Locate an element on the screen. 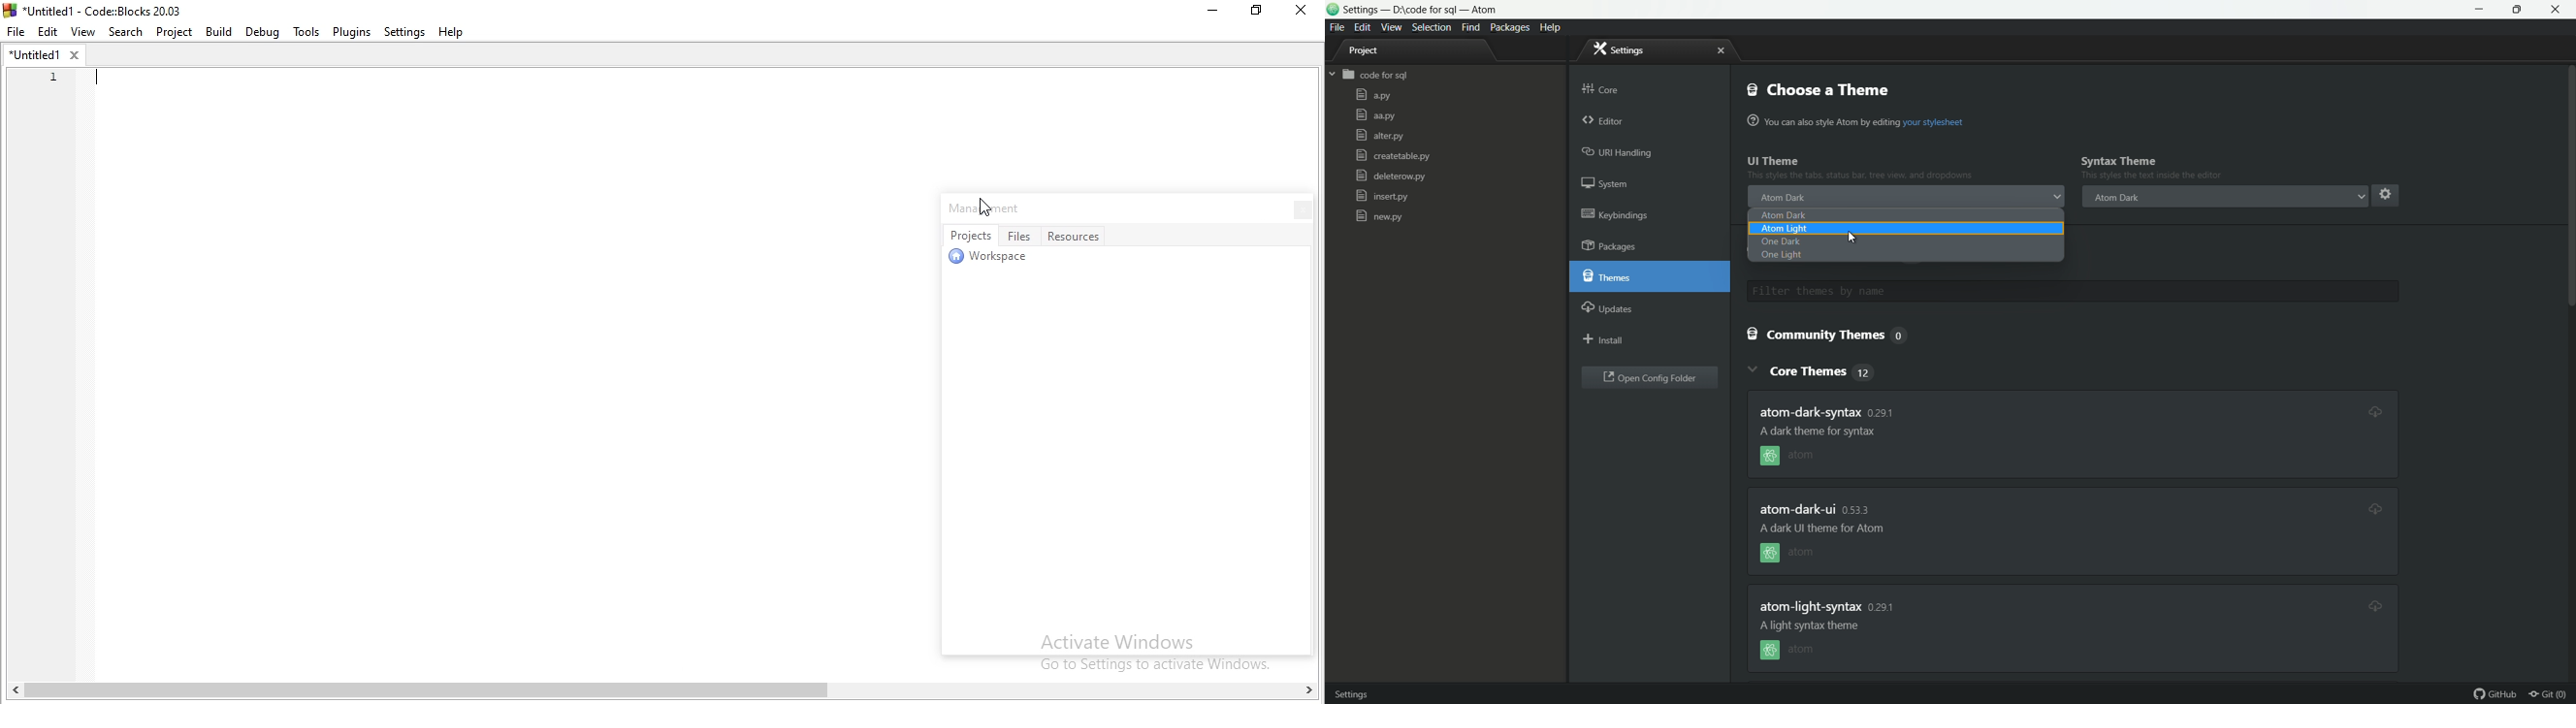 The image size is (2576, 728). settings is located at coordinates (1363, 692).